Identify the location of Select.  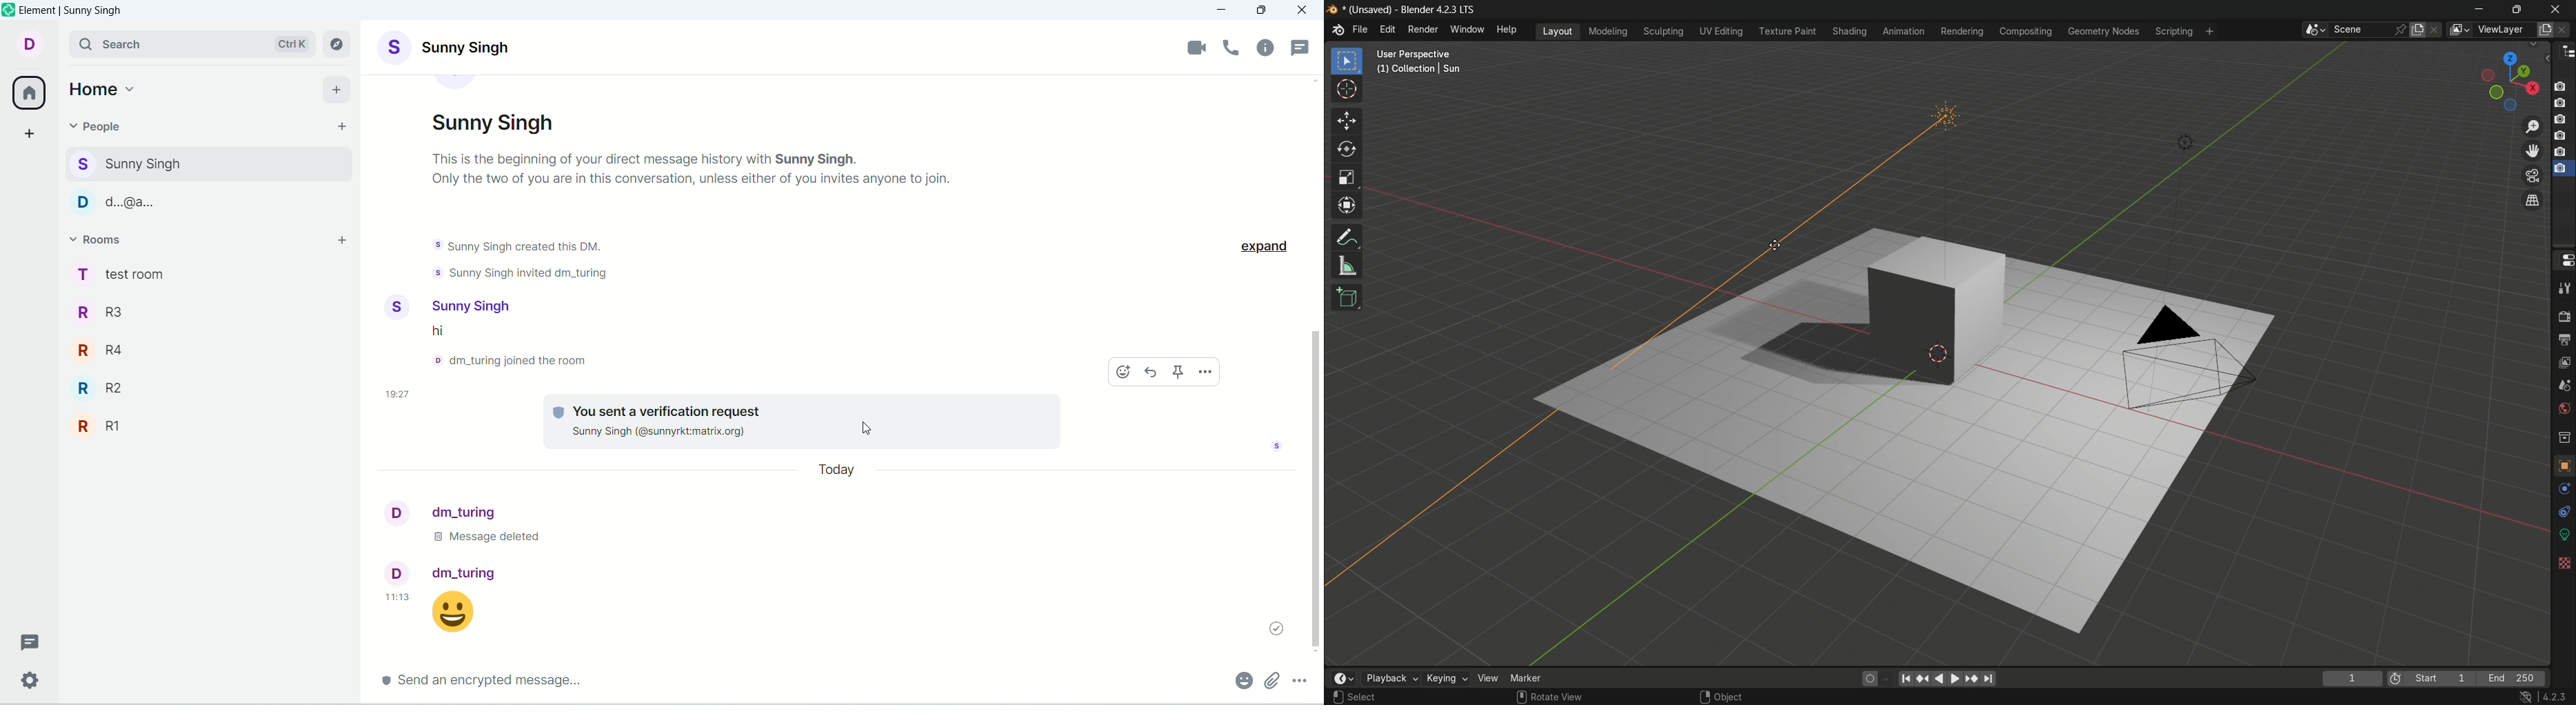
(1362, 697).